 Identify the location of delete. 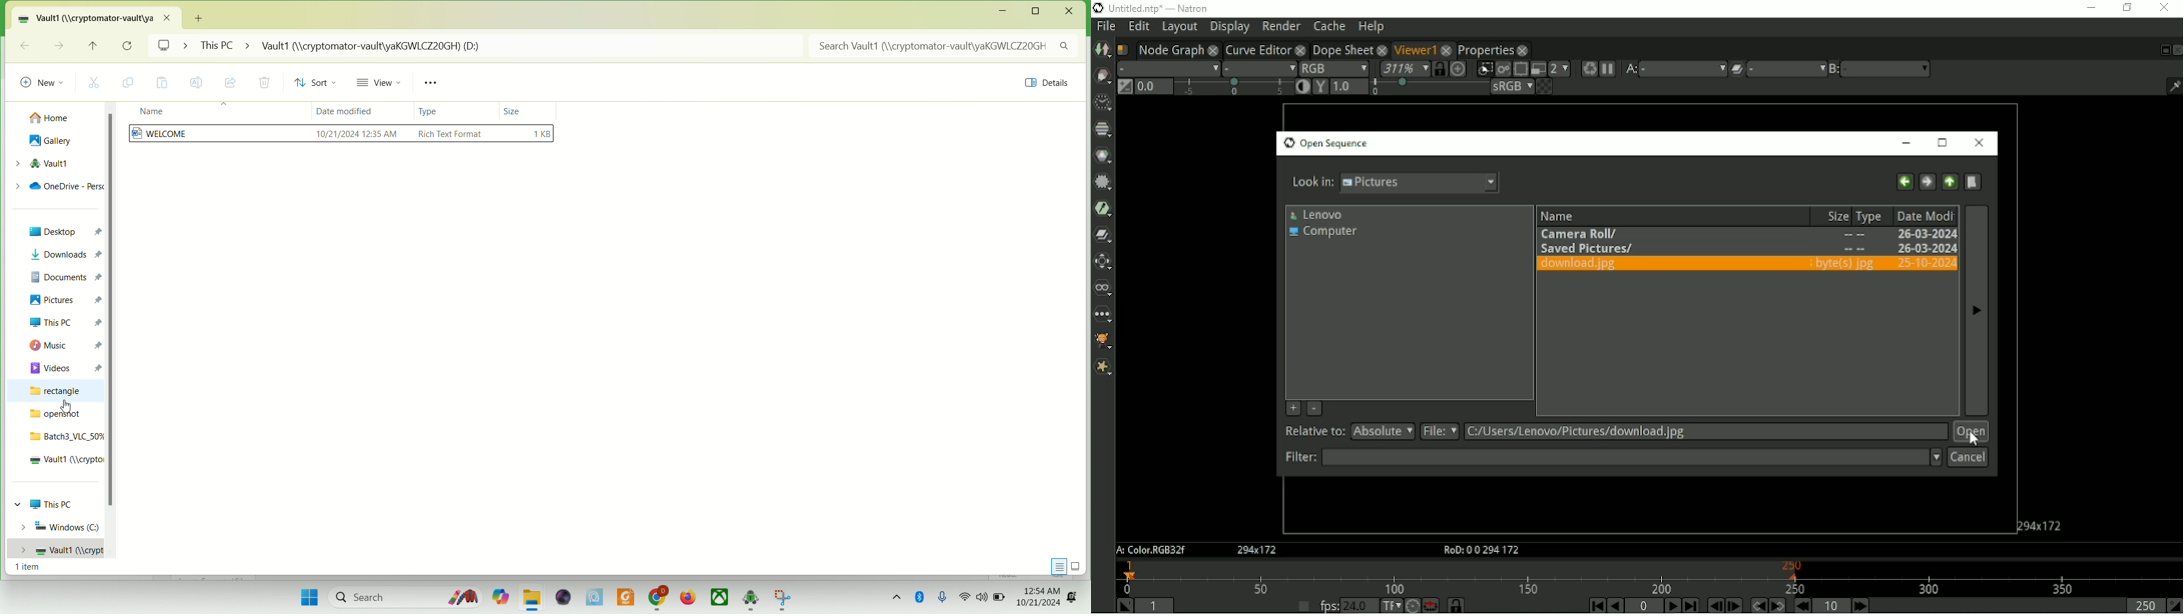
(264, 83).